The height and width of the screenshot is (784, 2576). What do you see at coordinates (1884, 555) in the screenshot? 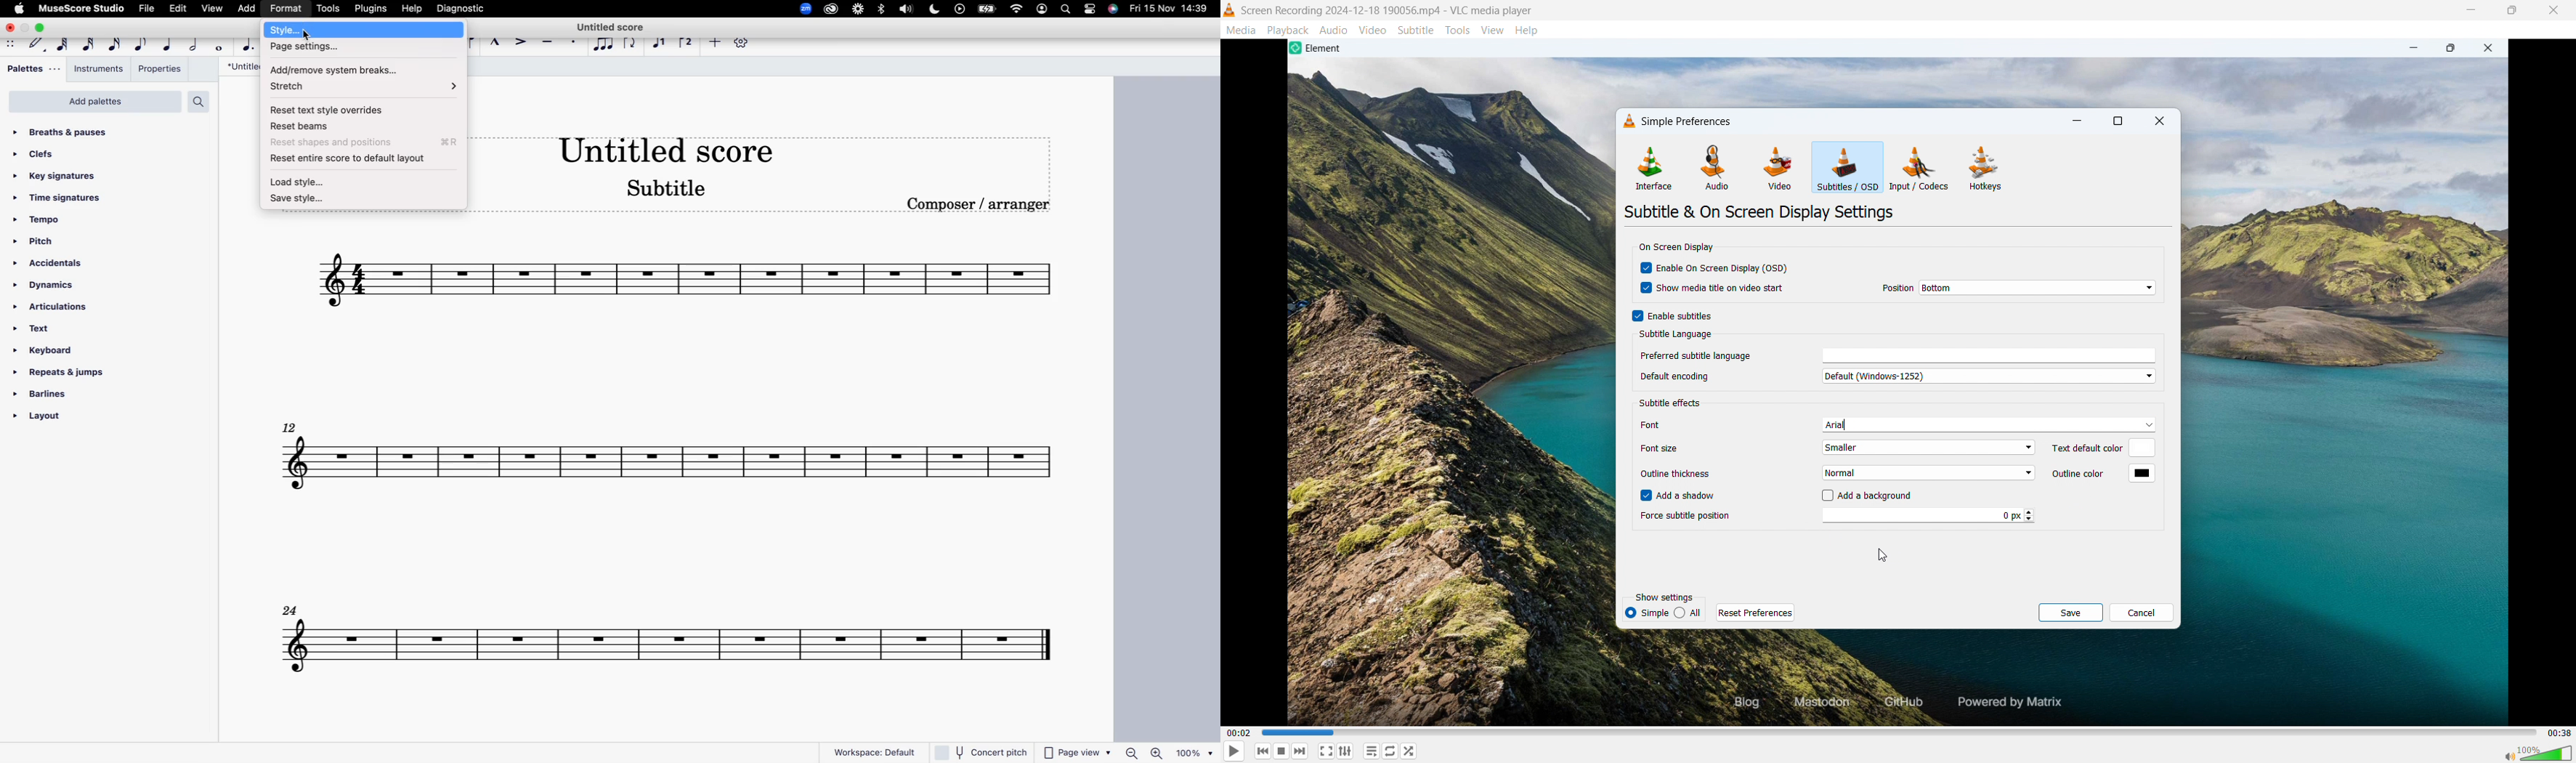
I see `cursor` at bounding box center [1884, 555].